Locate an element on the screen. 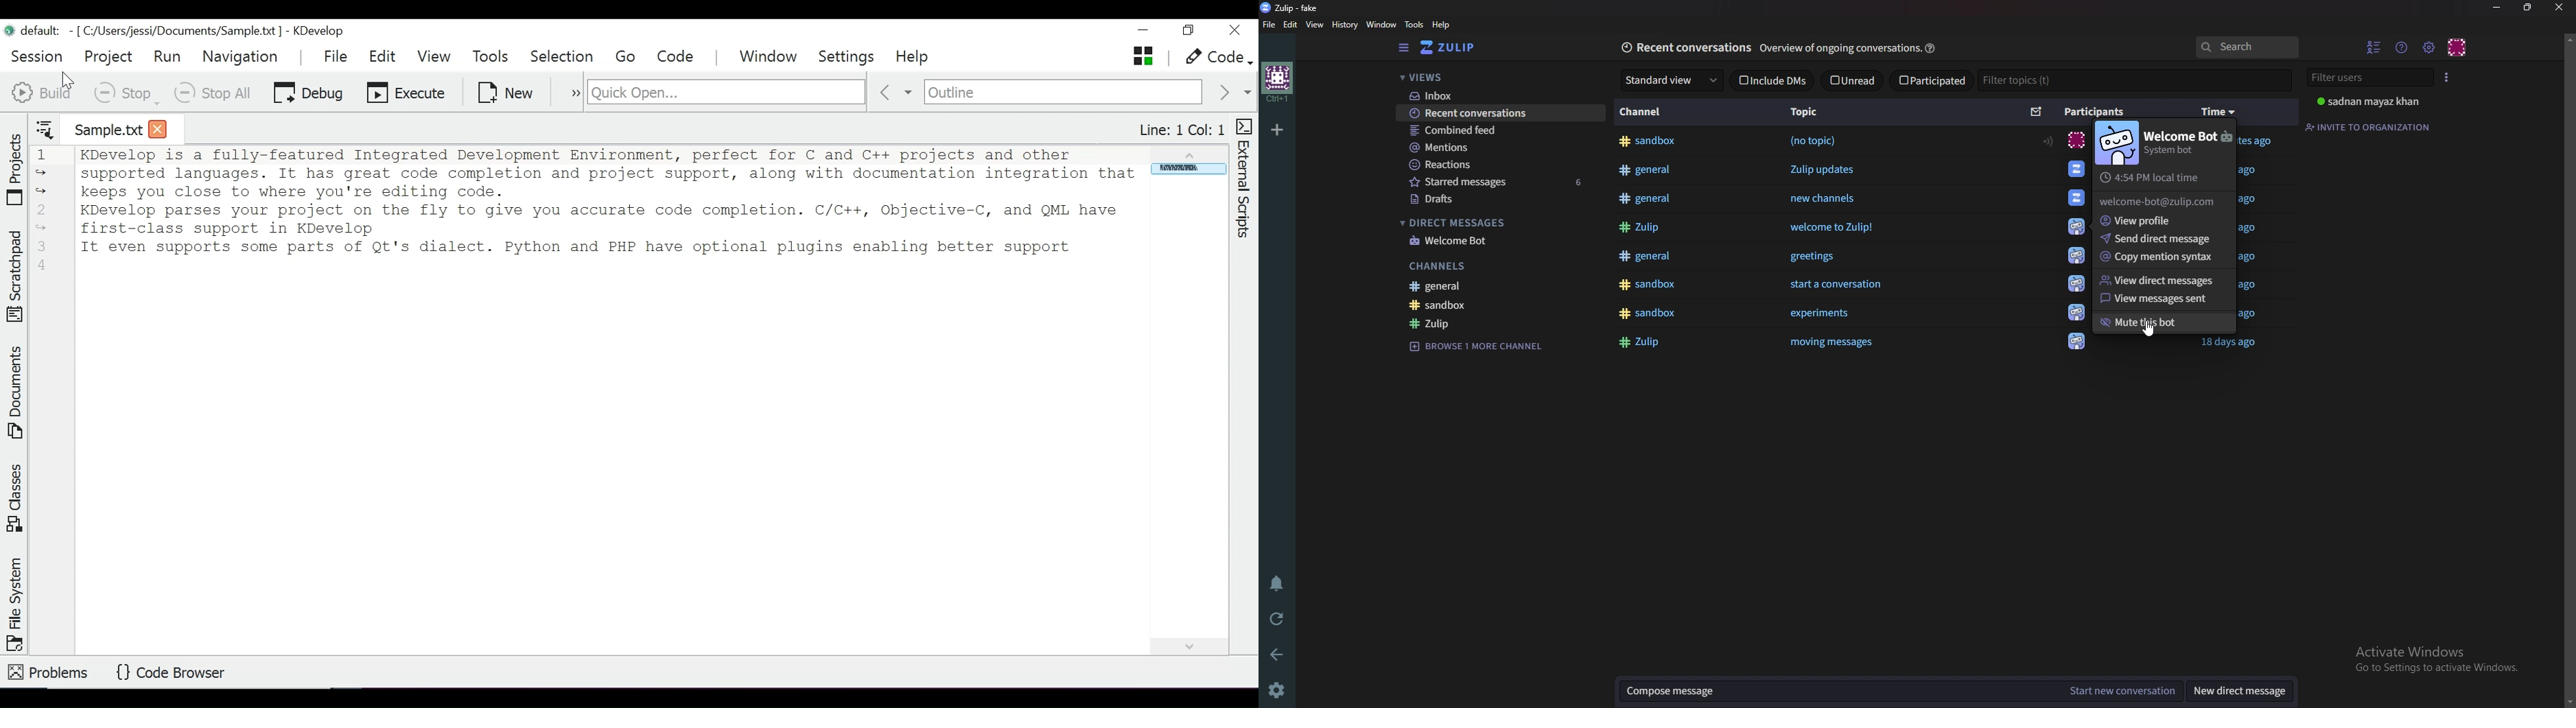 Image resolution: width=2576 pixels, height=728 pixels. View messages sent is located at coordinates (2154, 299).